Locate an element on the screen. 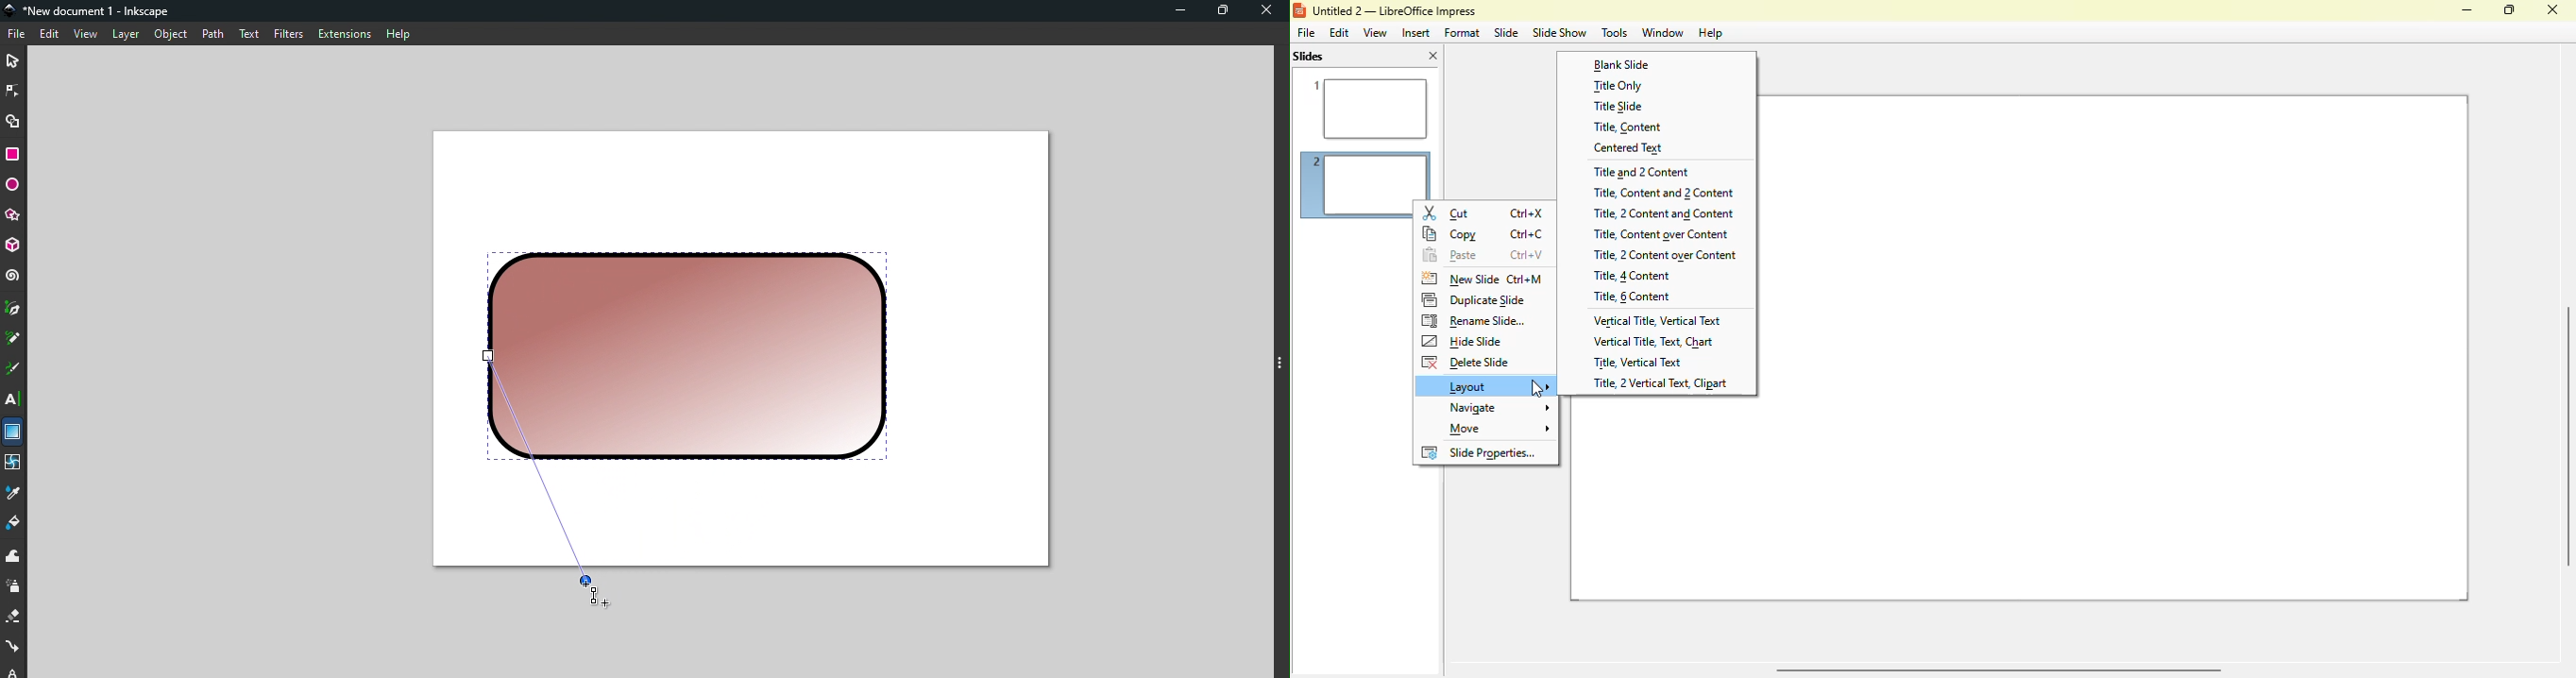 The image size is (2576, 700). shortcut for paste is located at coordinates (1526, 256).